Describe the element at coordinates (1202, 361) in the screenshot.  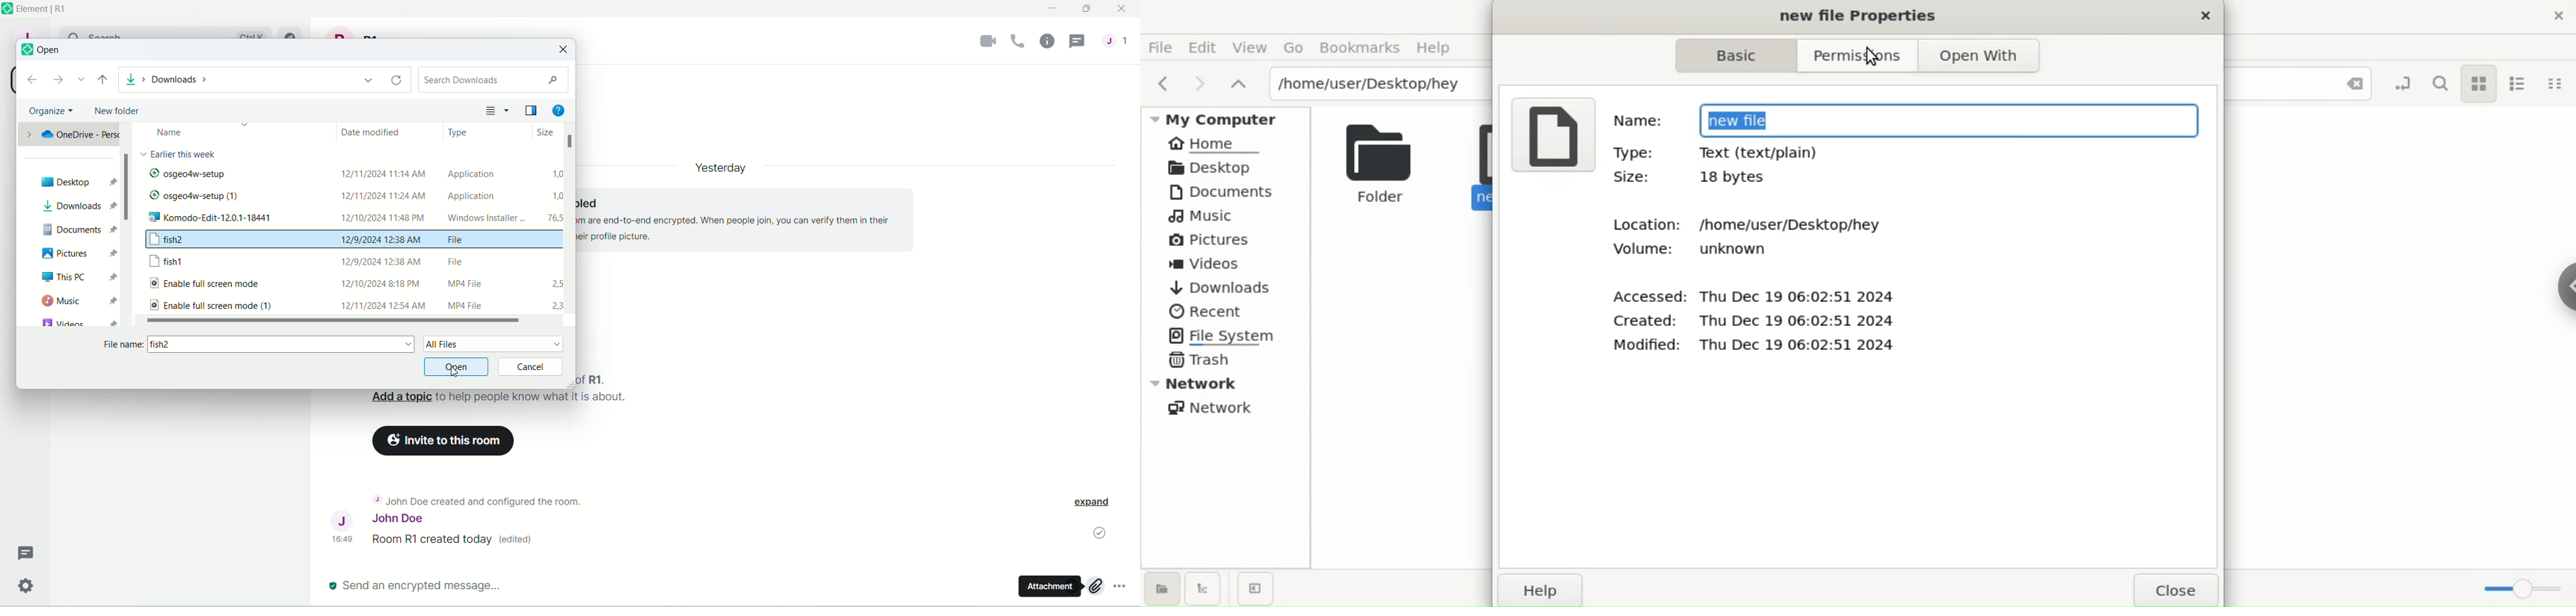
I see `Trash` at that location.